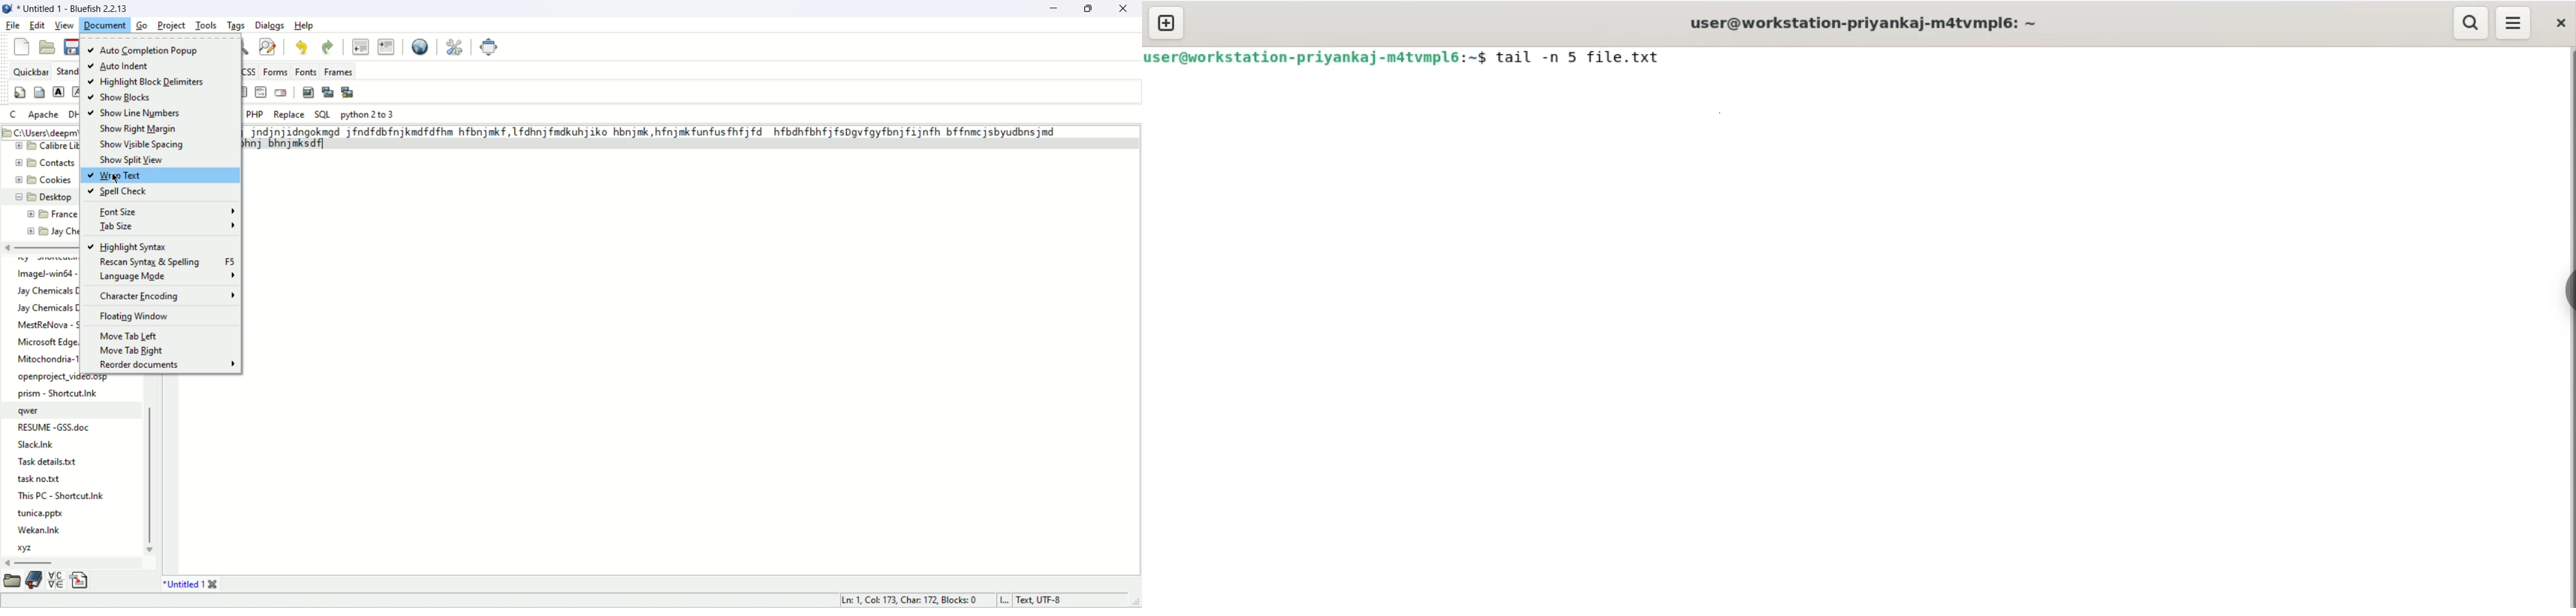  What do you see at coordinates (306, 26) in the screenshot?
I see `help` at bounding box center [306, 26].